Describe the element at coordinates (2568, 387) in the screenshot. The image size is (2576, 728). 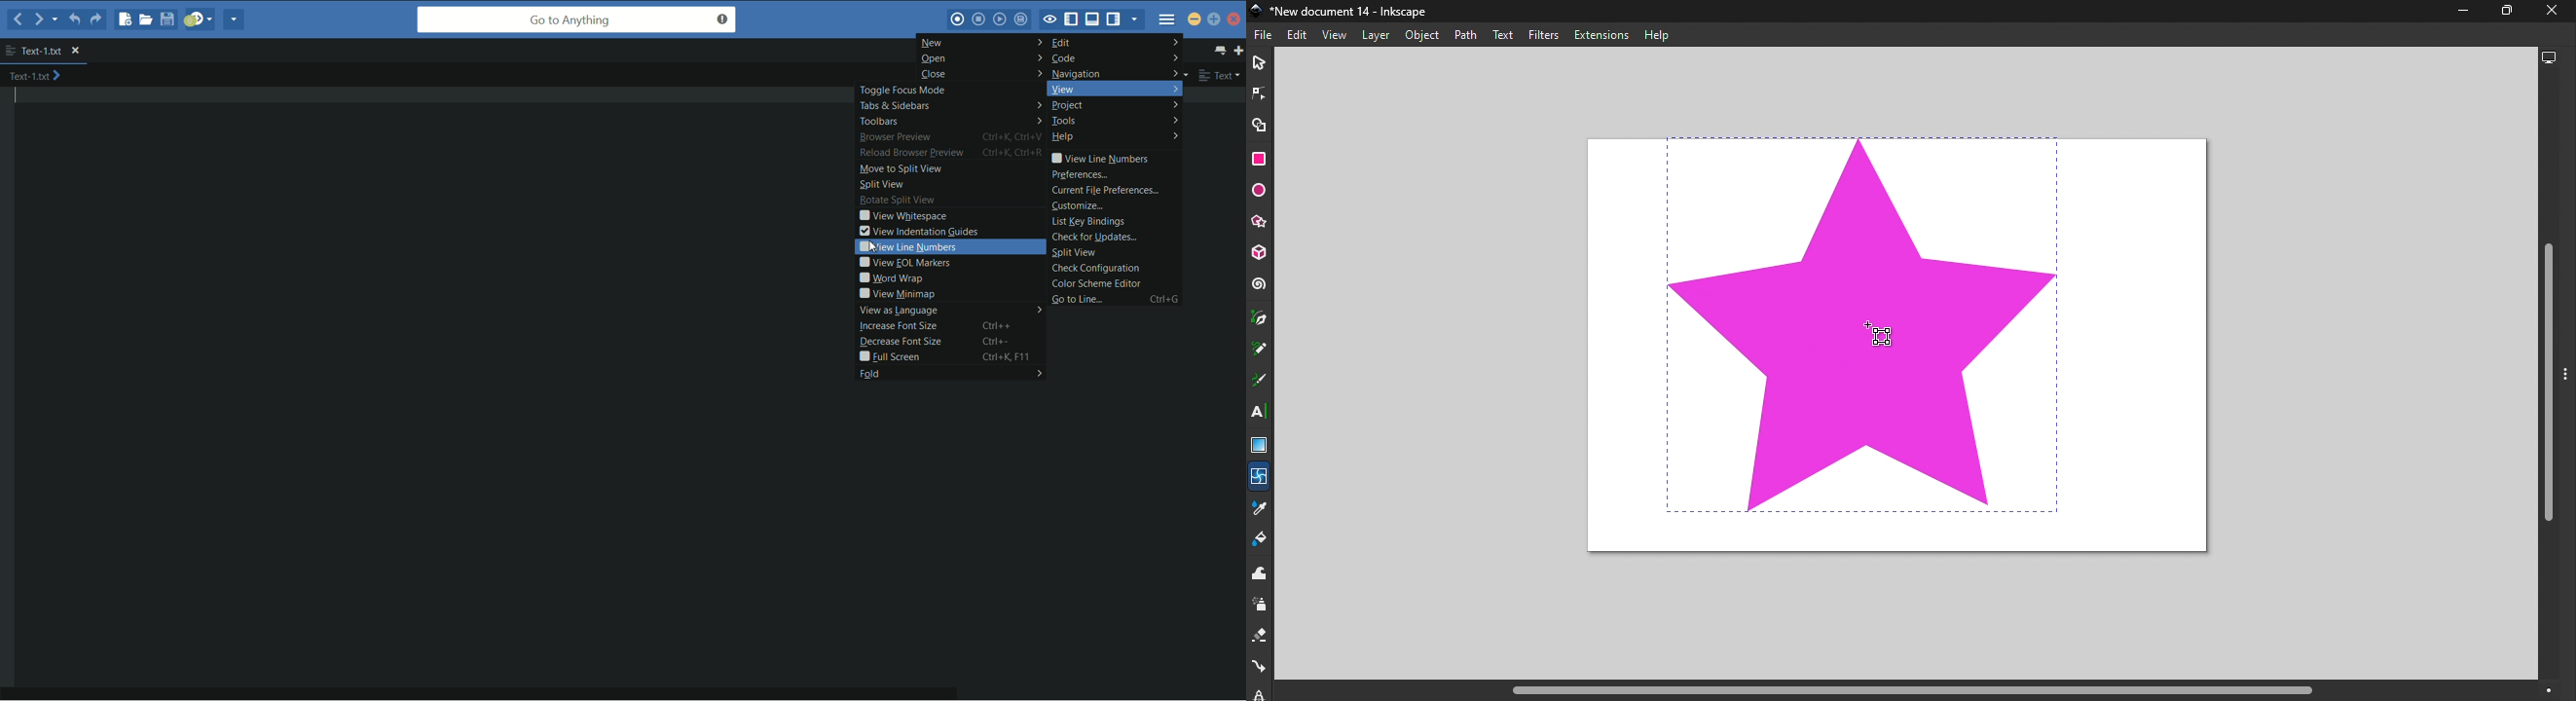
I see `Toggle command panel` at that location.